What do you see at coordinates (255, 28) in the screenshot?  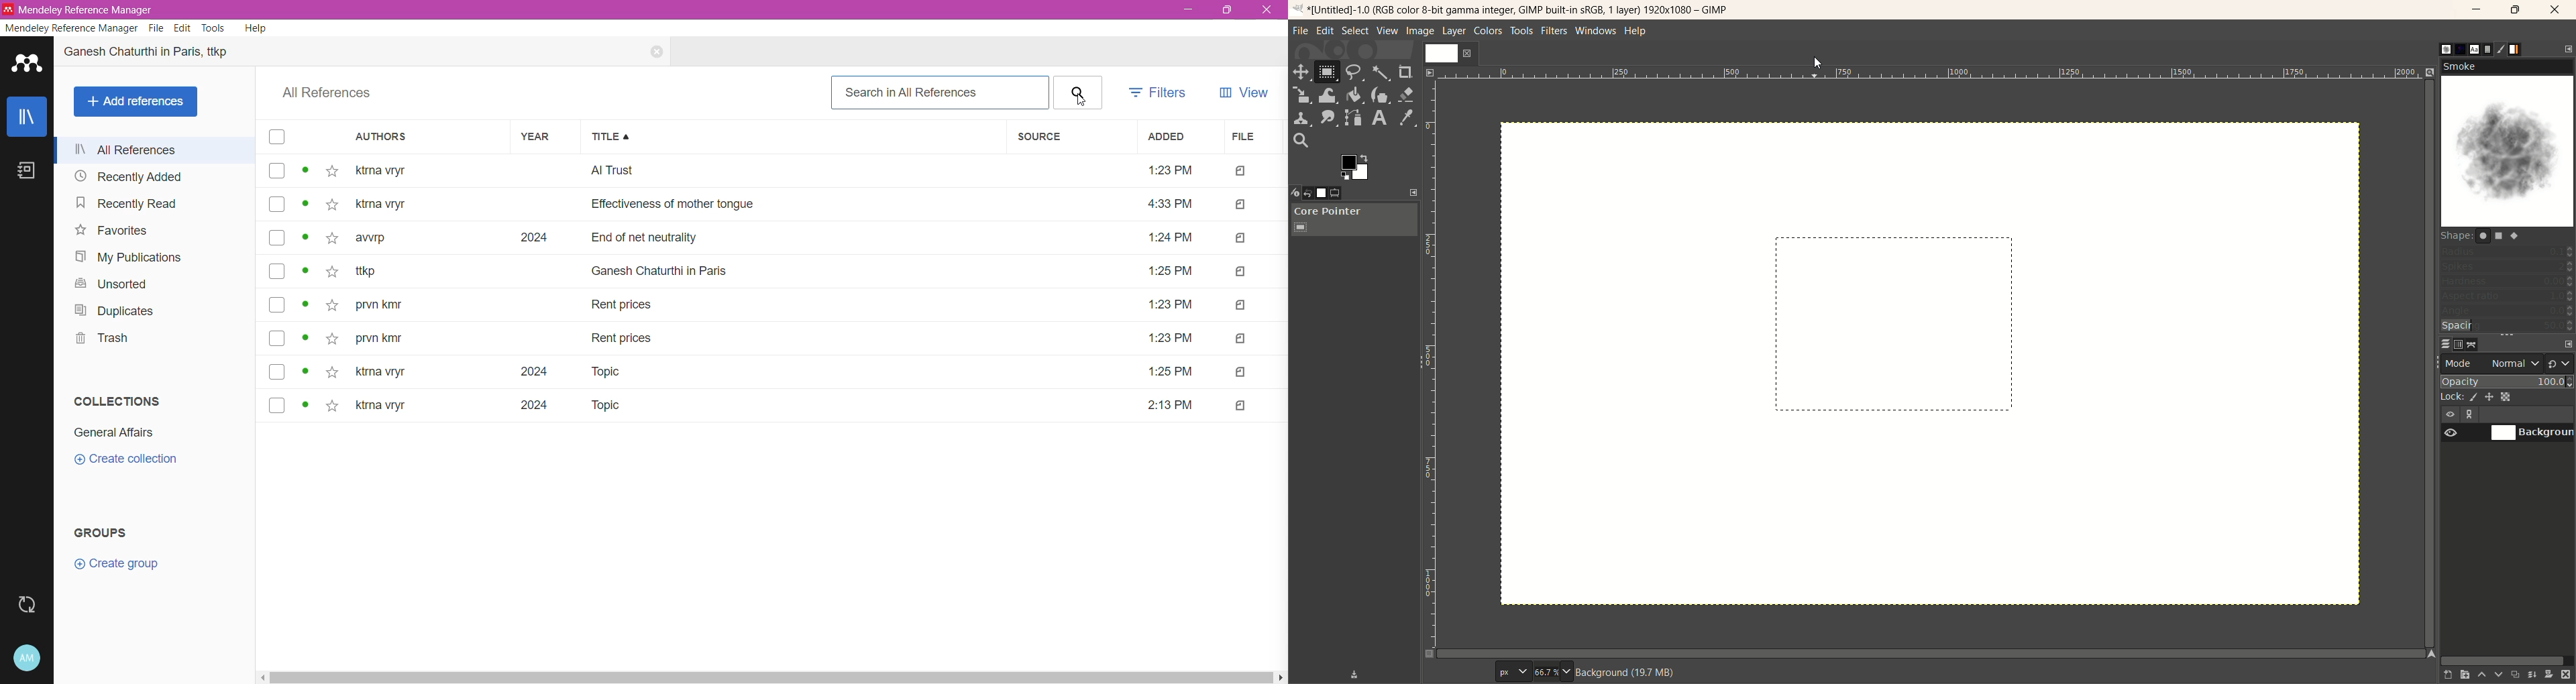 I see `Help` at bounding box center [255, 28].